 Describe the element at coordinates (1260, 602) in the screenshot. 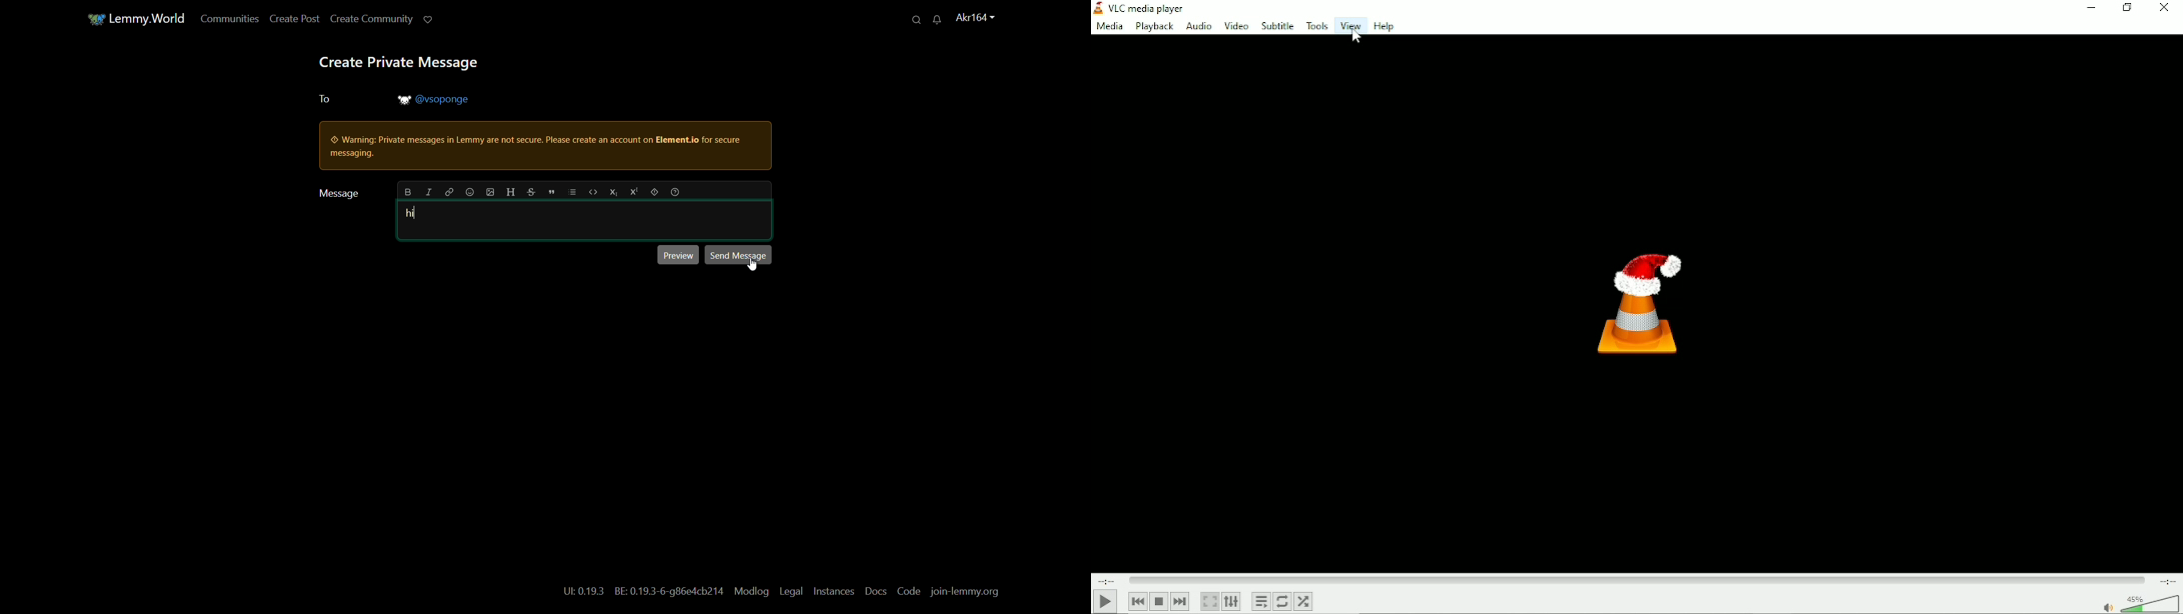

I see `Toggle playlist` at that location.